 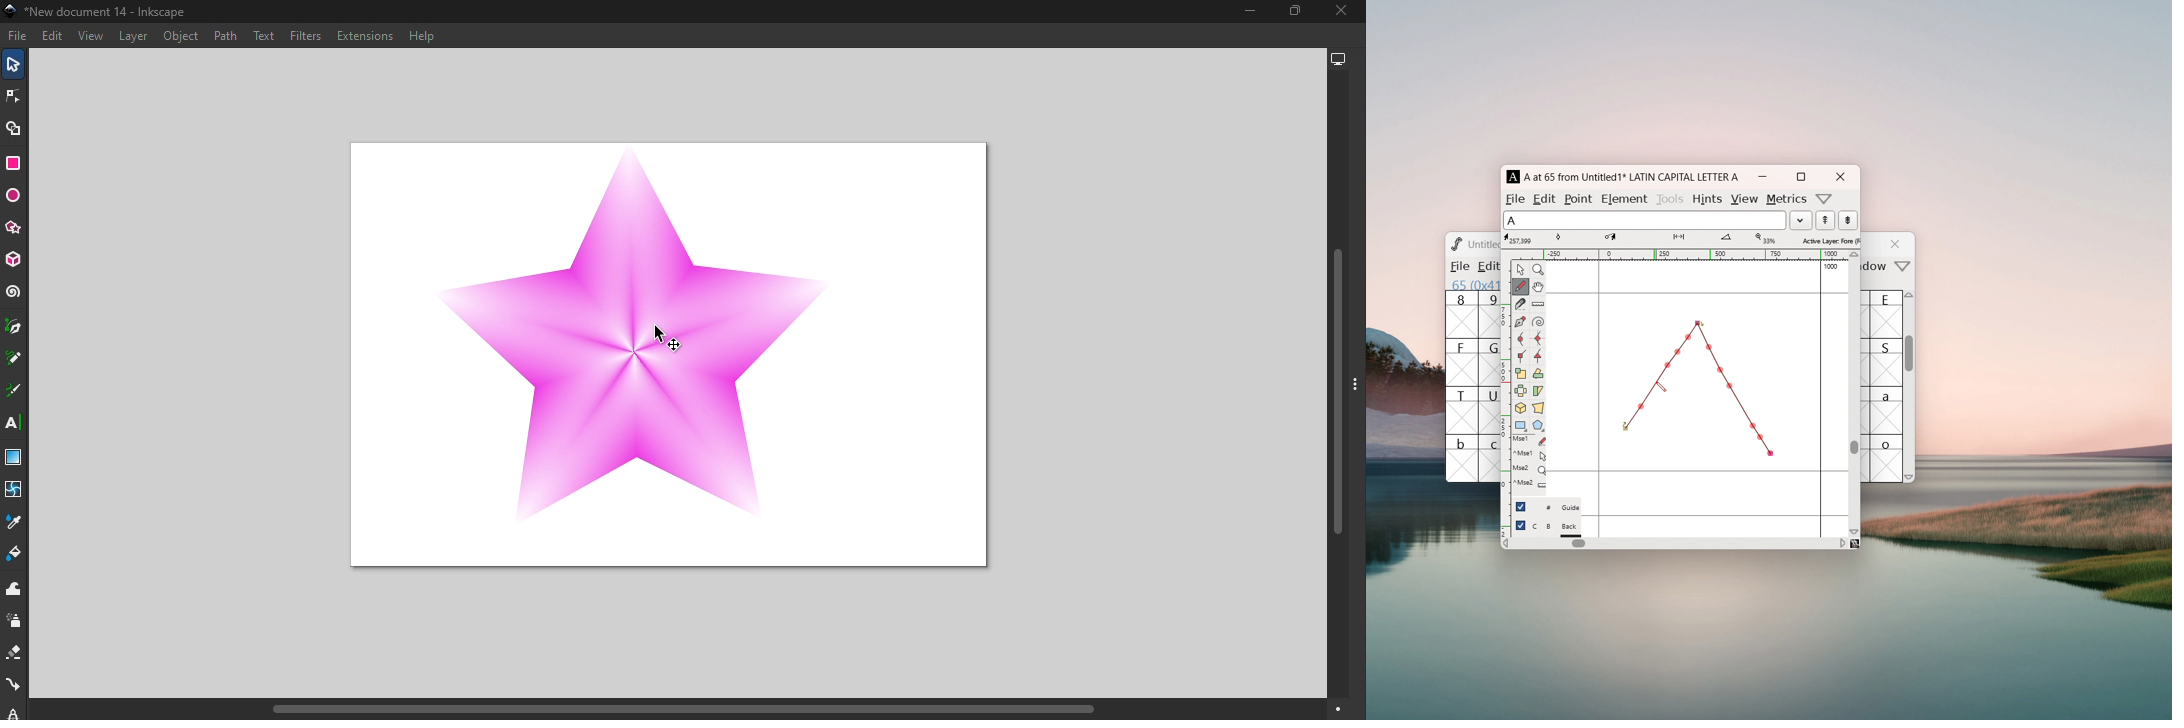 I want to click on ^Mse2, so click(x=1530, y=454).